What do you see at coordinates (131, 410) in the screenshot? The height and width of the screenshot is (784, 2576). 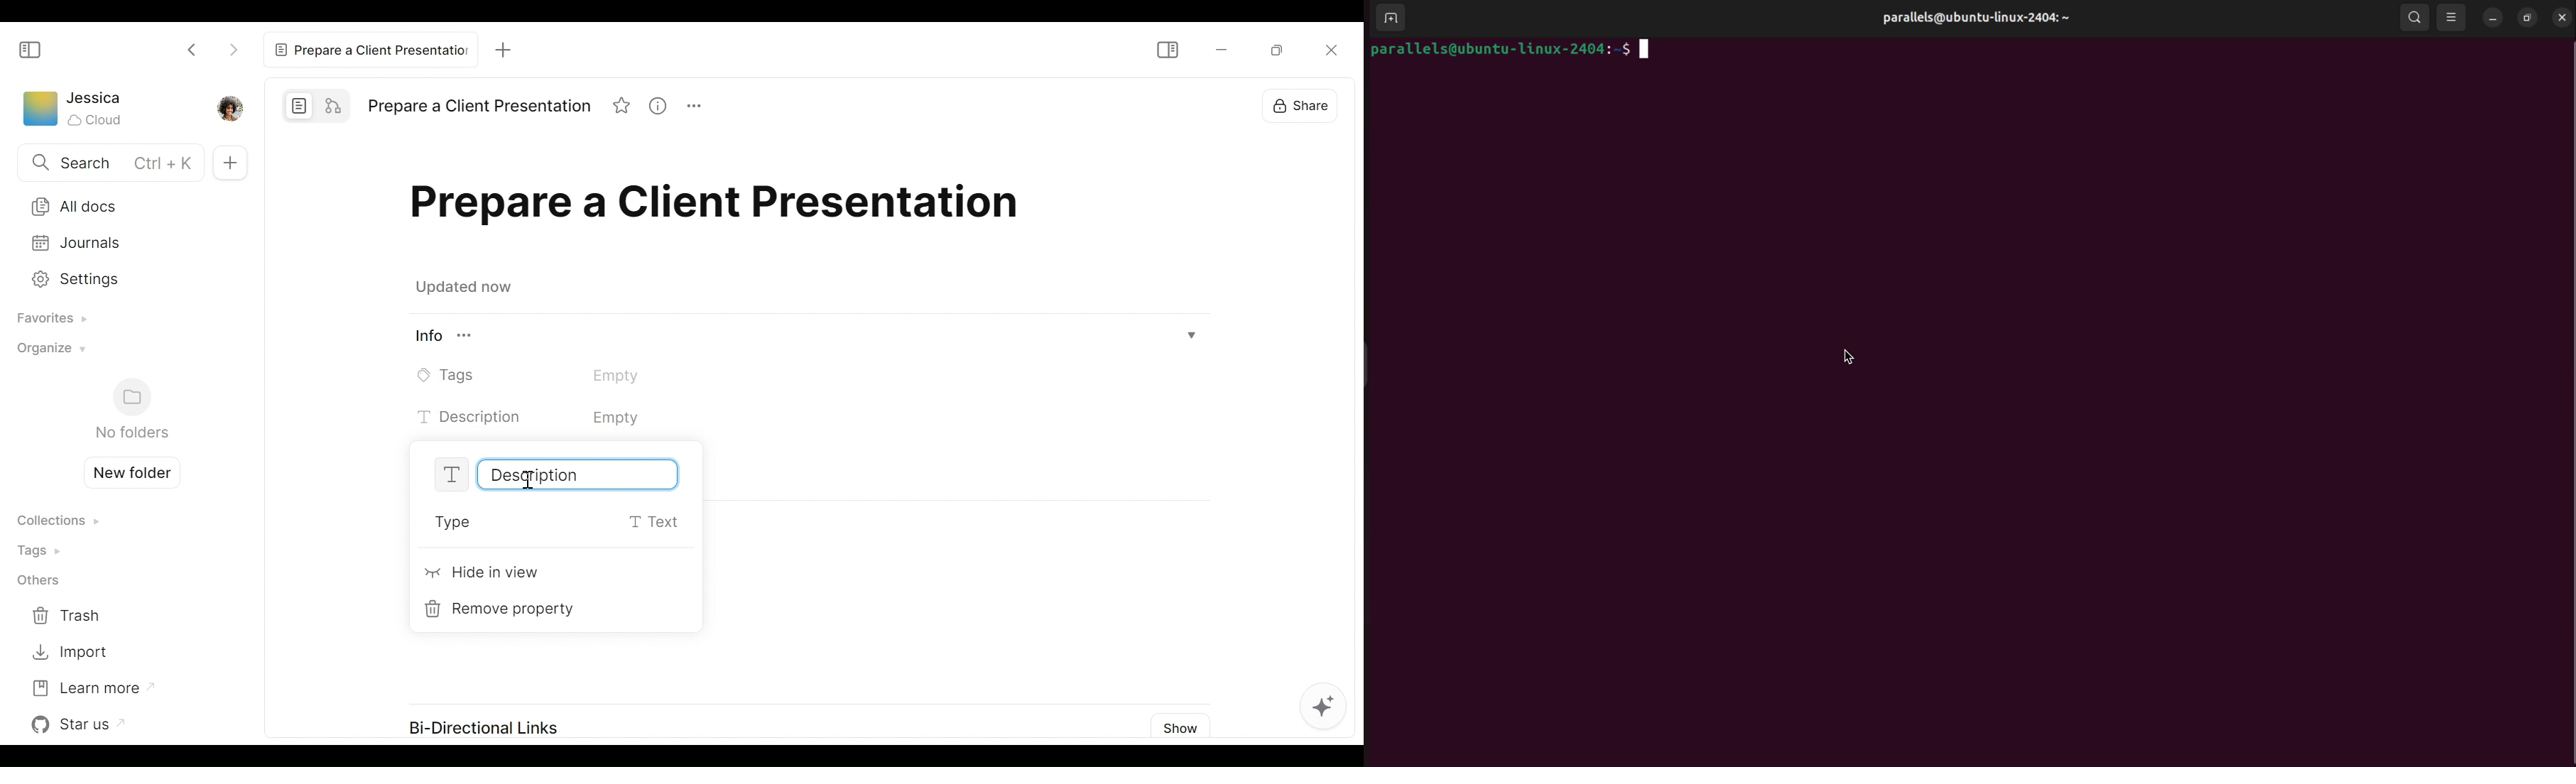 I see `Folders` at bounding box center [131, 410].